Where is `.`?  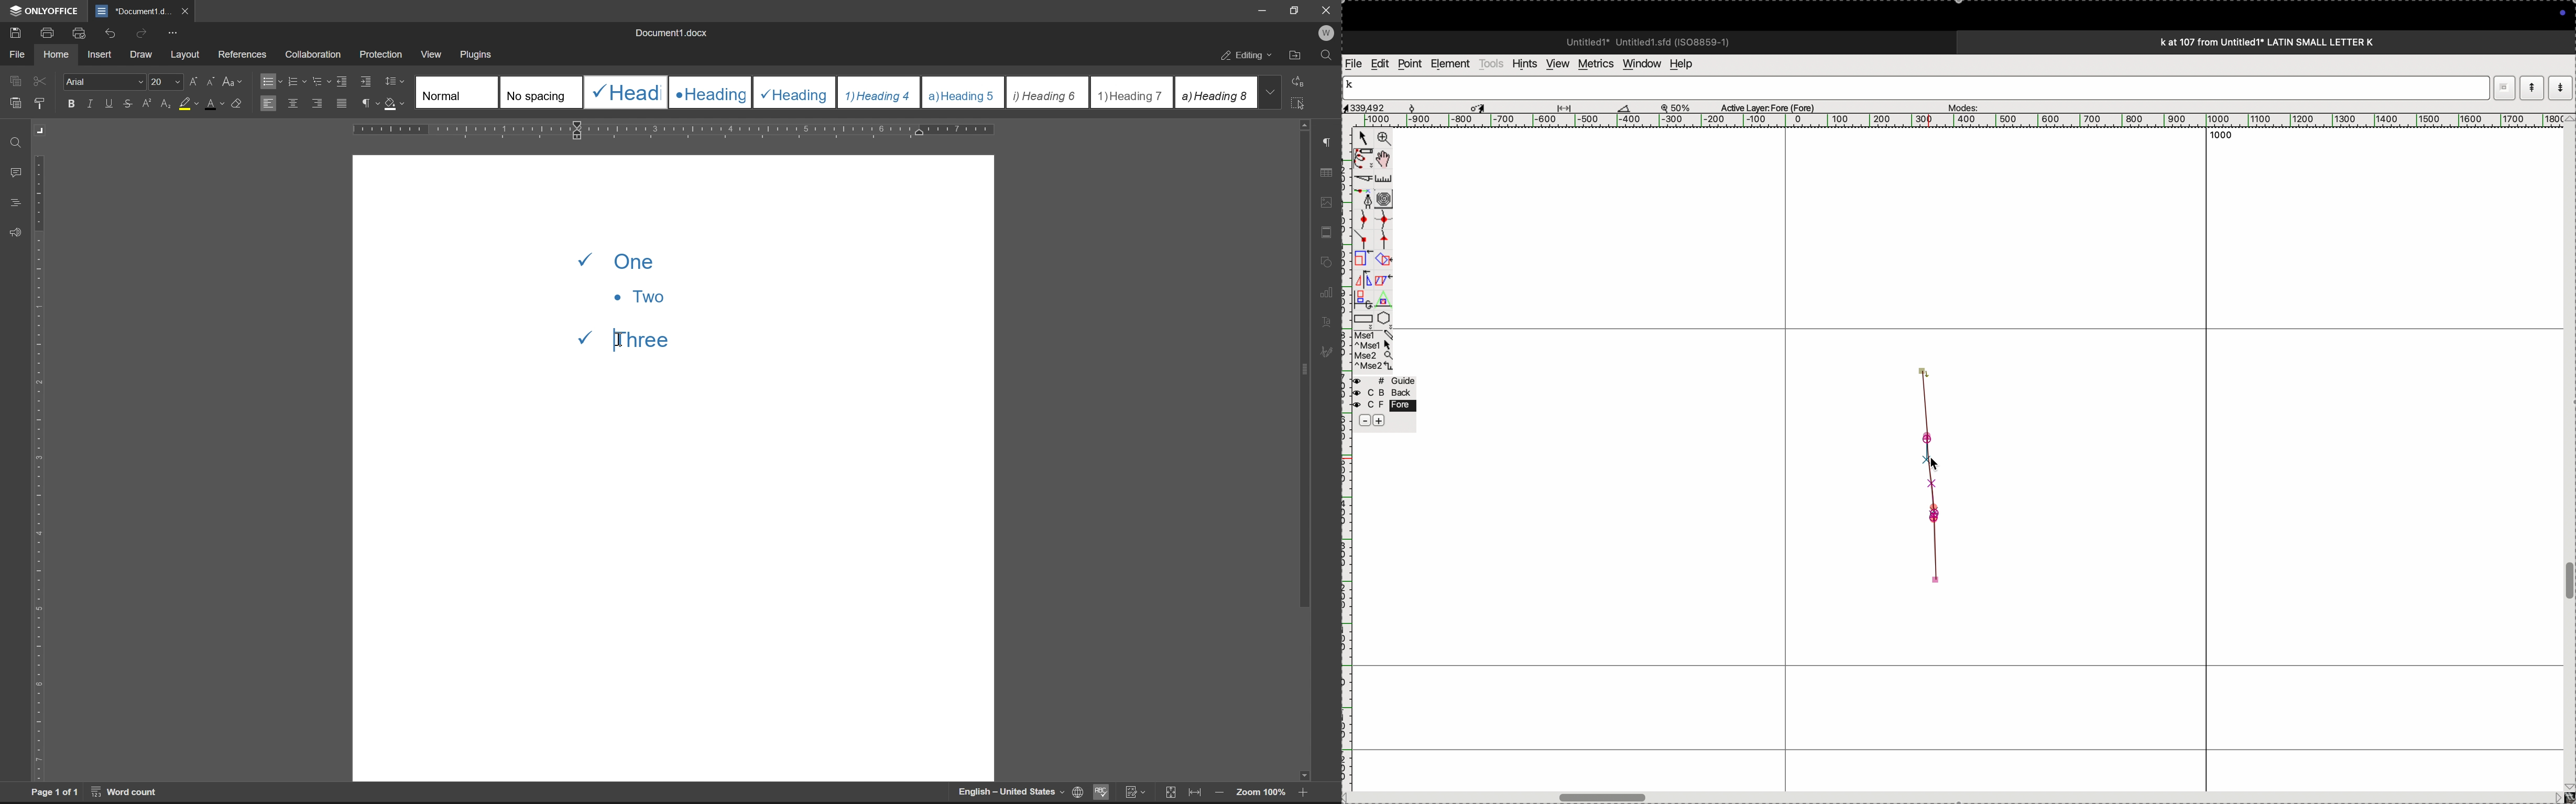
. is located at coordinates (2559, 87).